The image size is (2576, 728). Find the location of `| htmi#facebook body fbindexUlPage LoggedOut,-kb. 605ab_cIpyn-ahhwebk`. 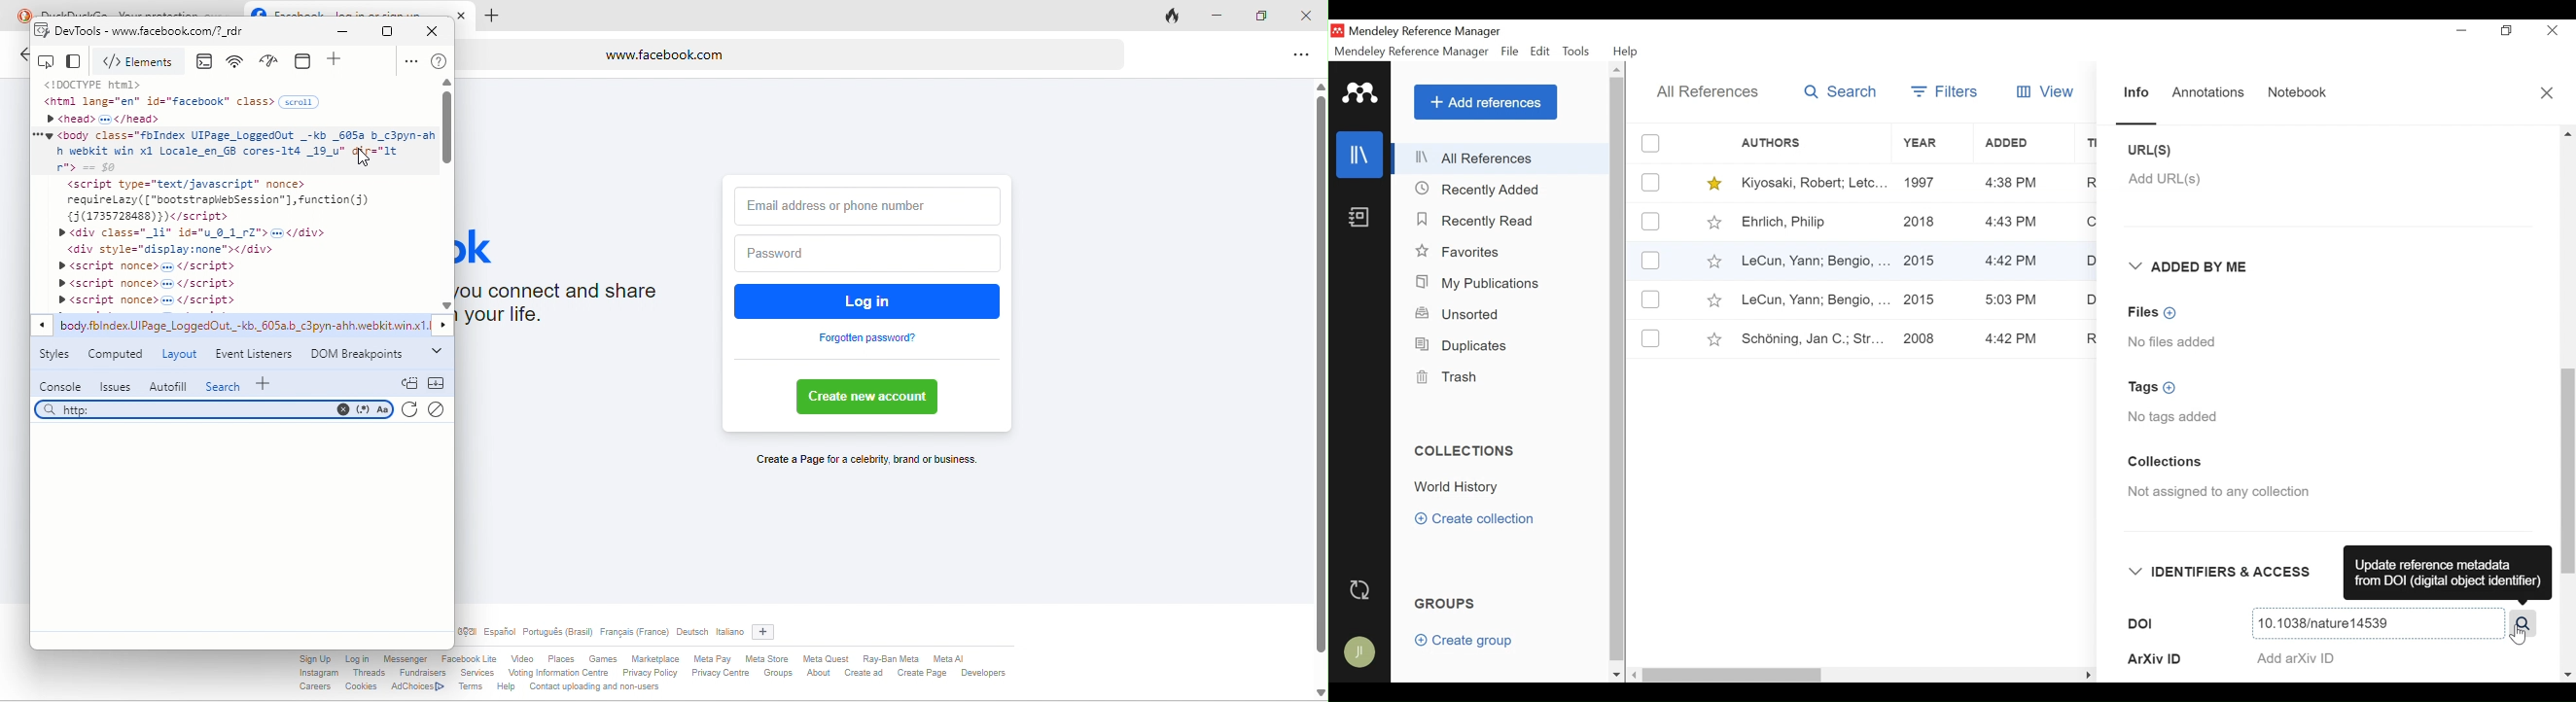

| htmi#facebook body fbindexUlPage LoggedOut,-kb. 605ab_cIpyn-ahhwebk is located at coordinates (244, 328).